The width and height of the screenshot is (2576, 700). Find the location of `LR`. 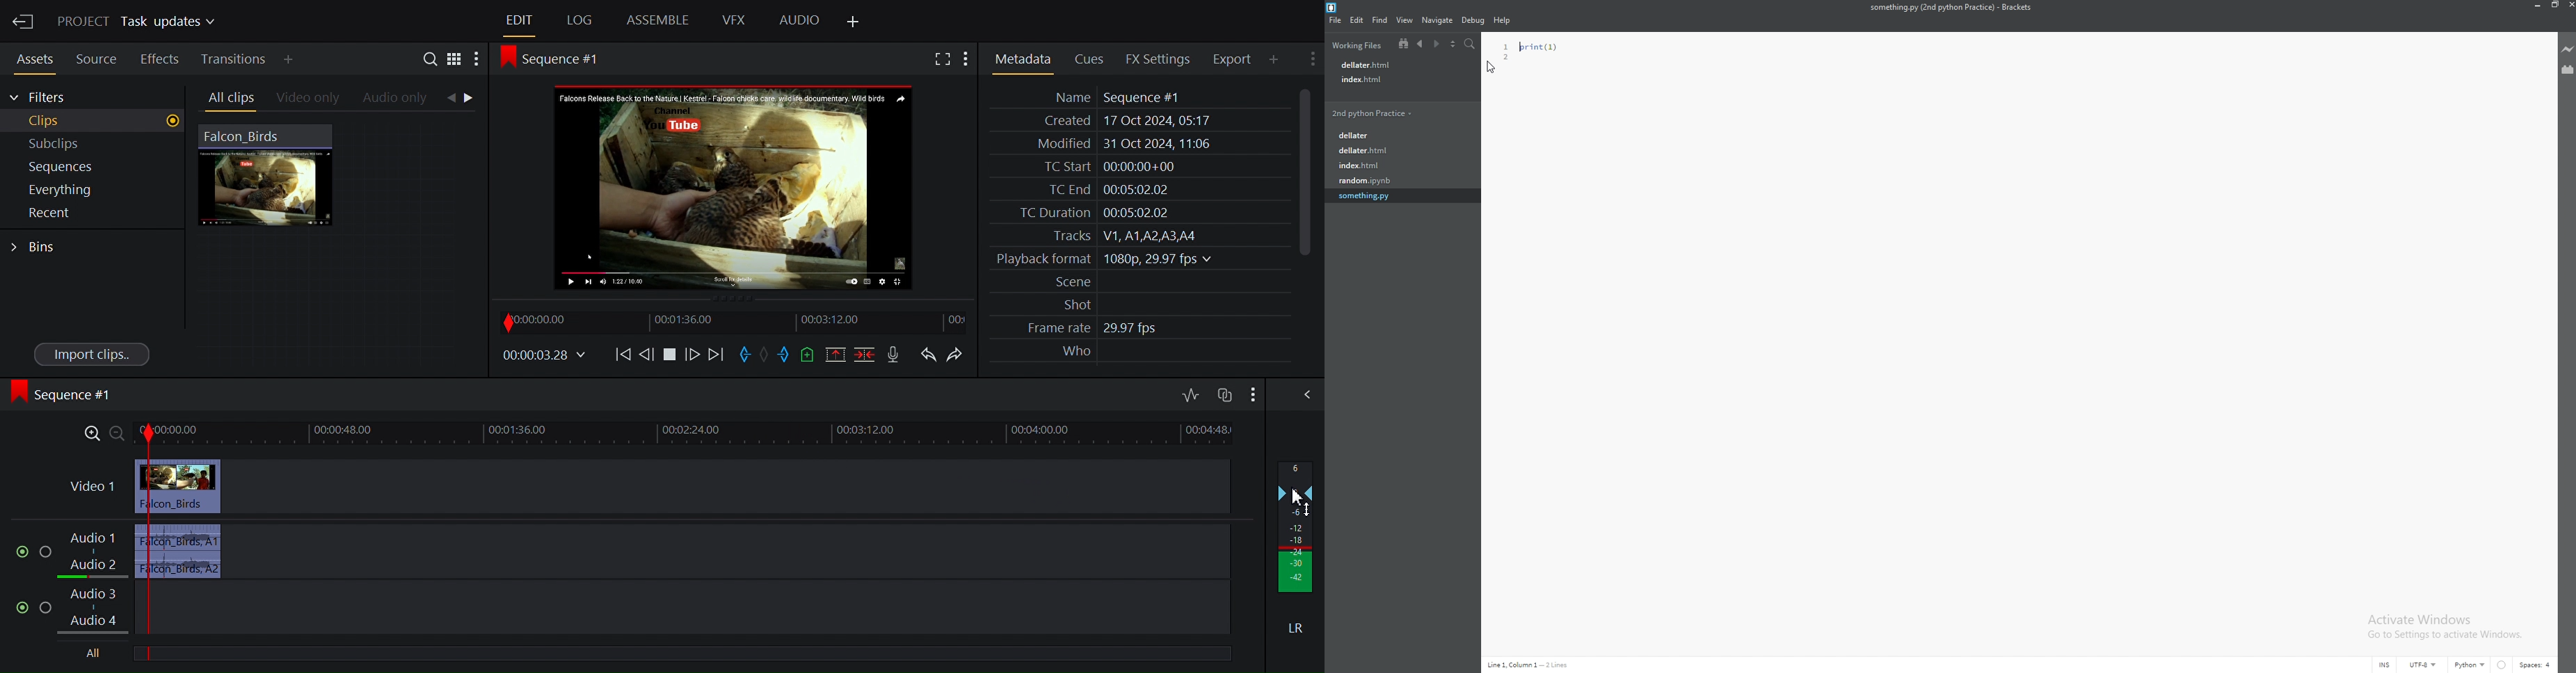

LR is located at coordinates (1293, 625).